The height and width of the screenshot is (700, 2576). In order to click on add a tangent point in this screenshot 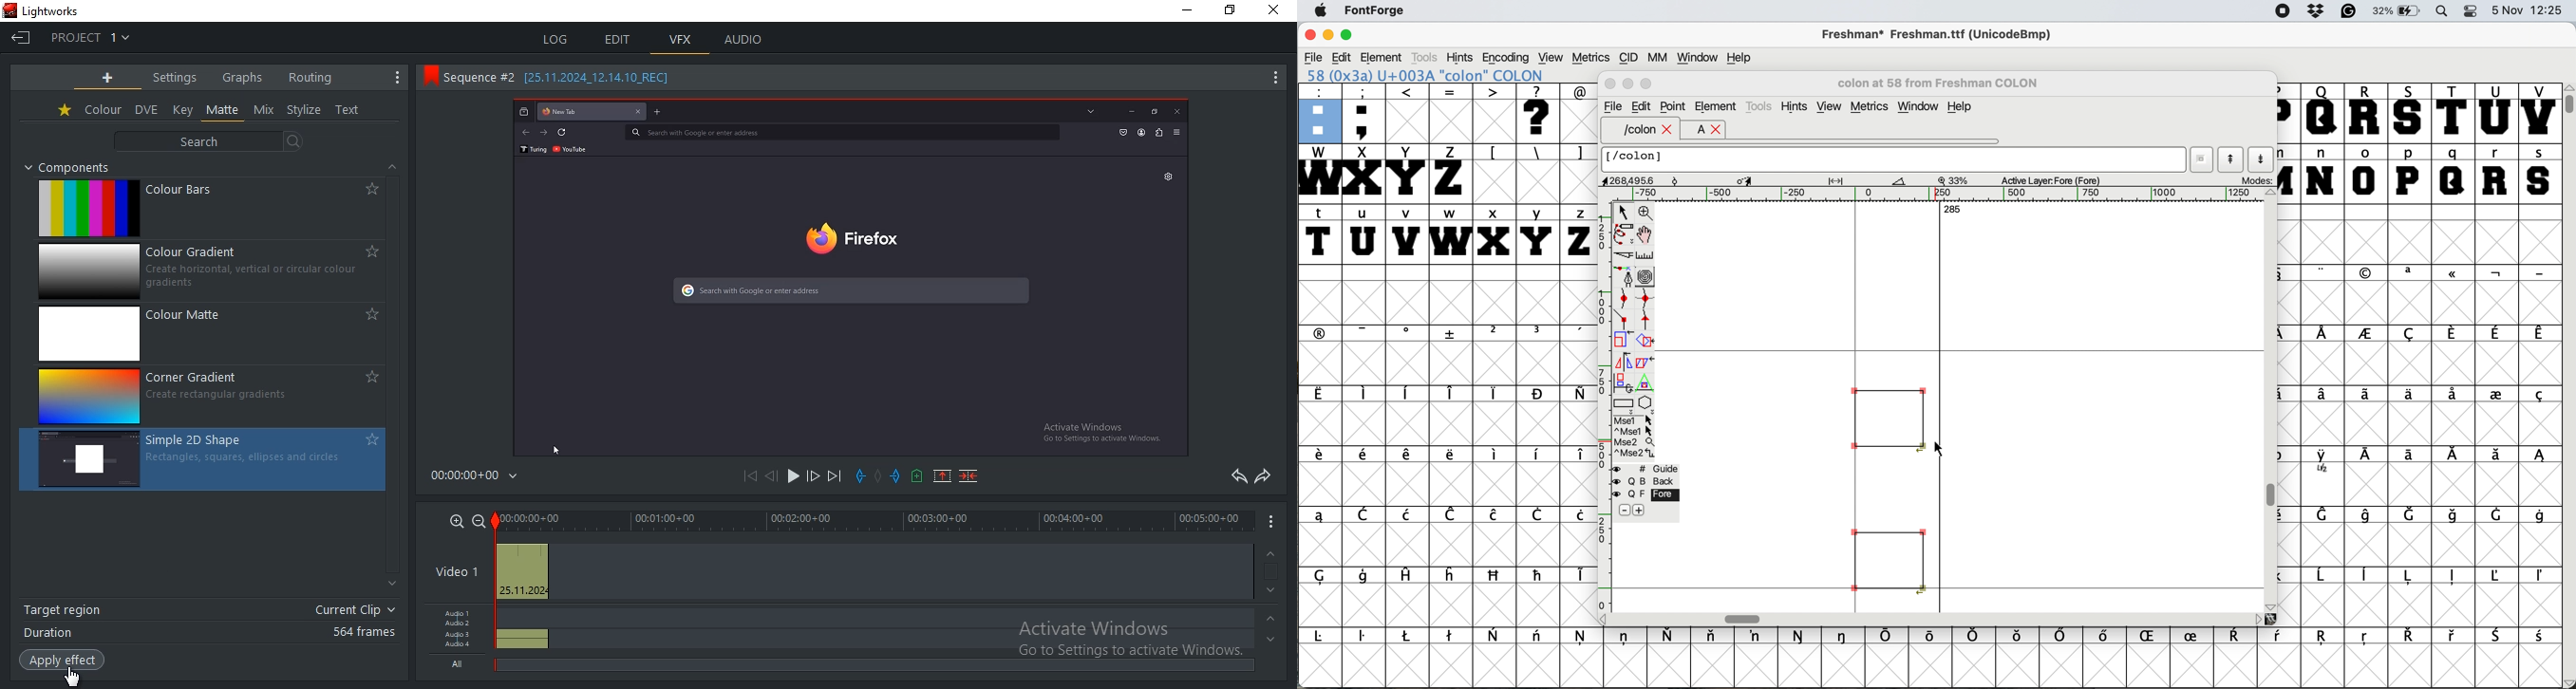, I will do `click(1649, 319)`.